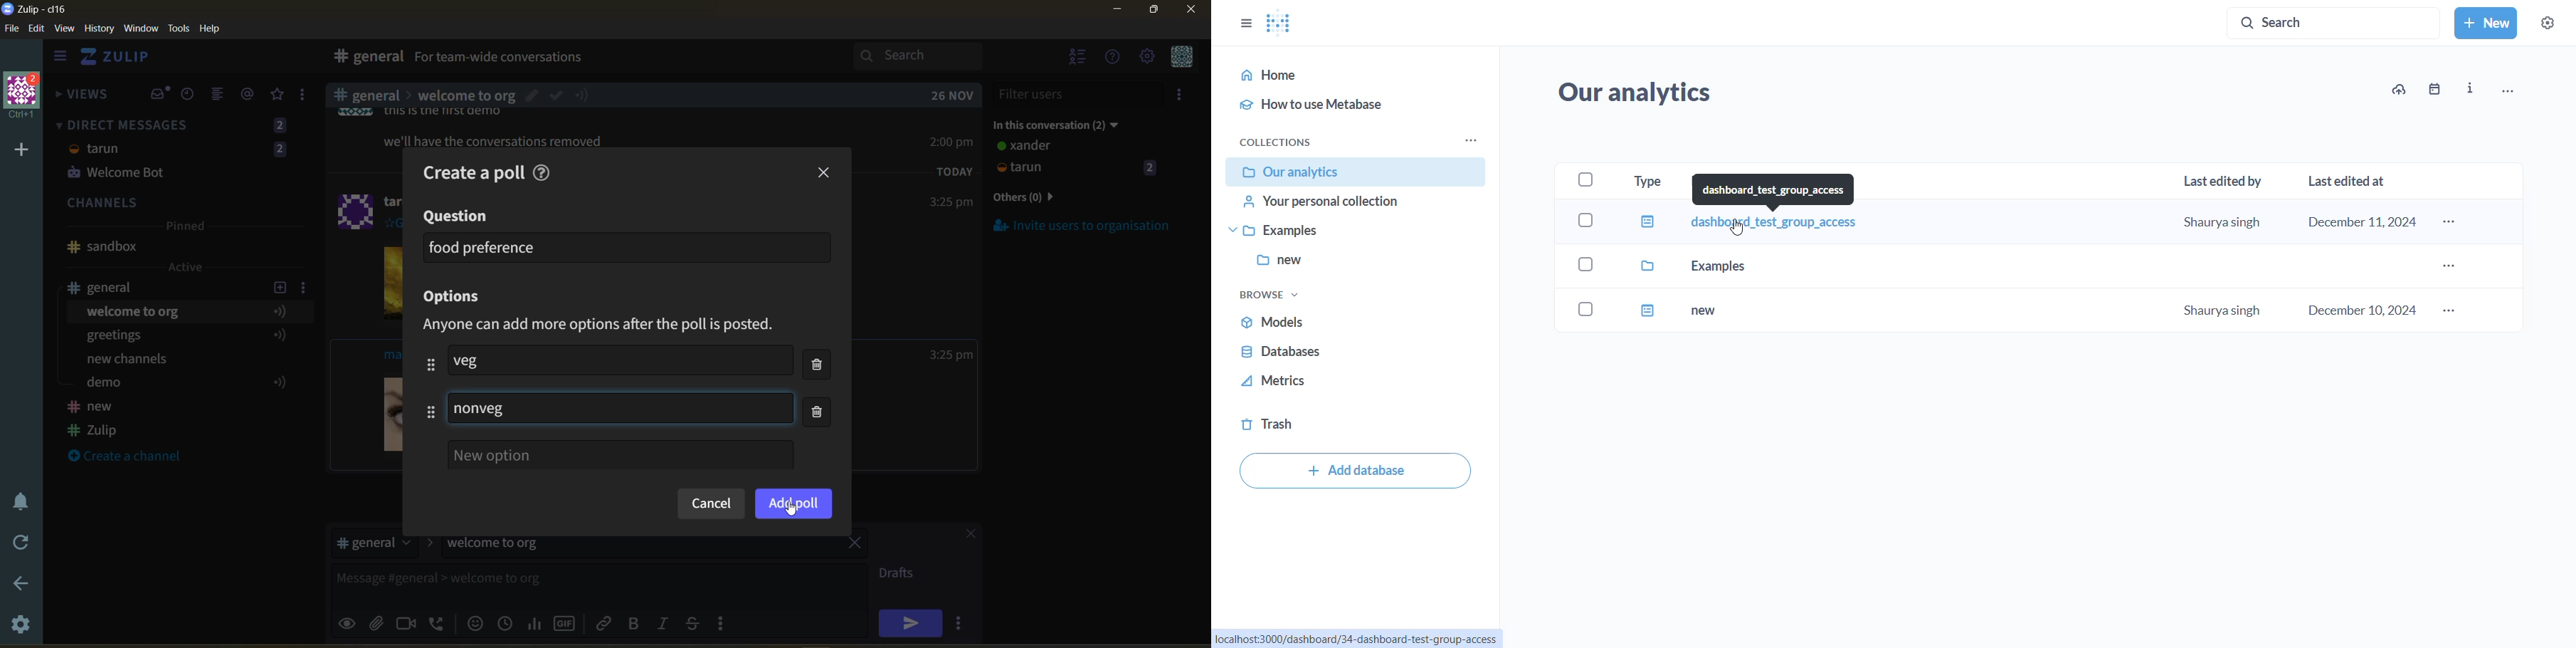 Image resolution: width=2576 pixels, height=672 pixels. What do you see at coordinates (1079, 58) in the screenshot?
I see `hide user list` at bounding box center [1079, 58].